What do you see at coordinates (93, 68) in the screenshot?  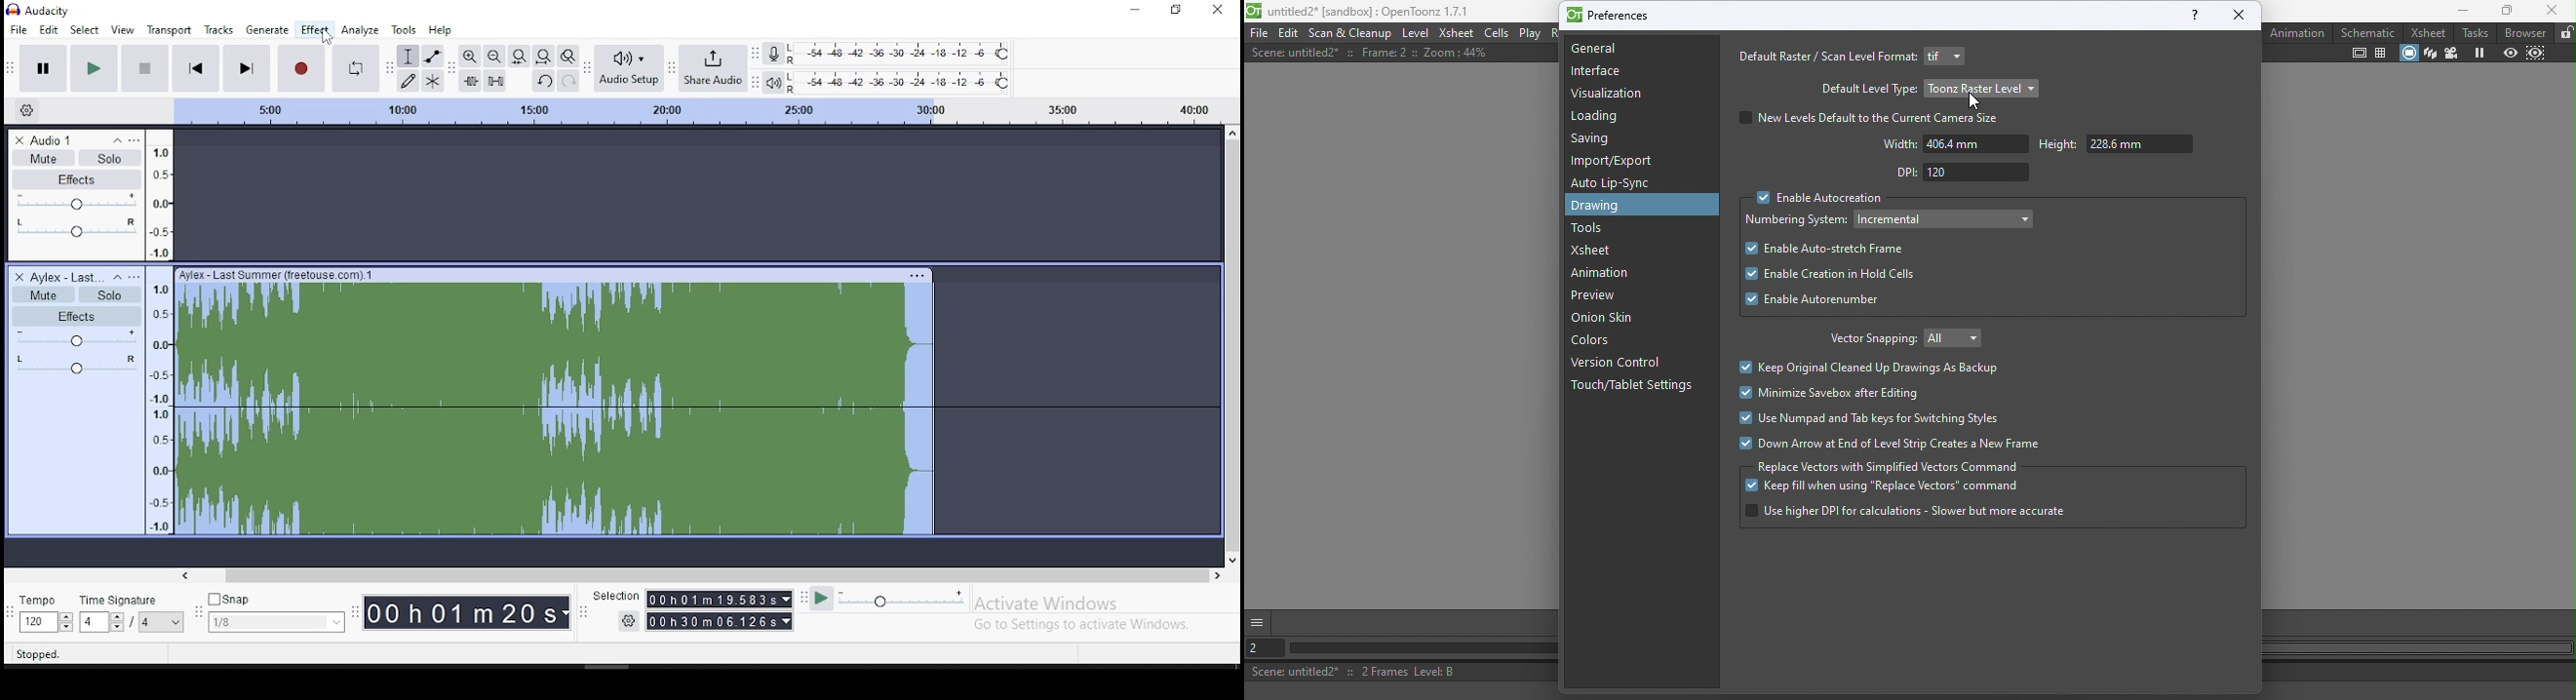 I see `play` at bounding box center [93, 68].